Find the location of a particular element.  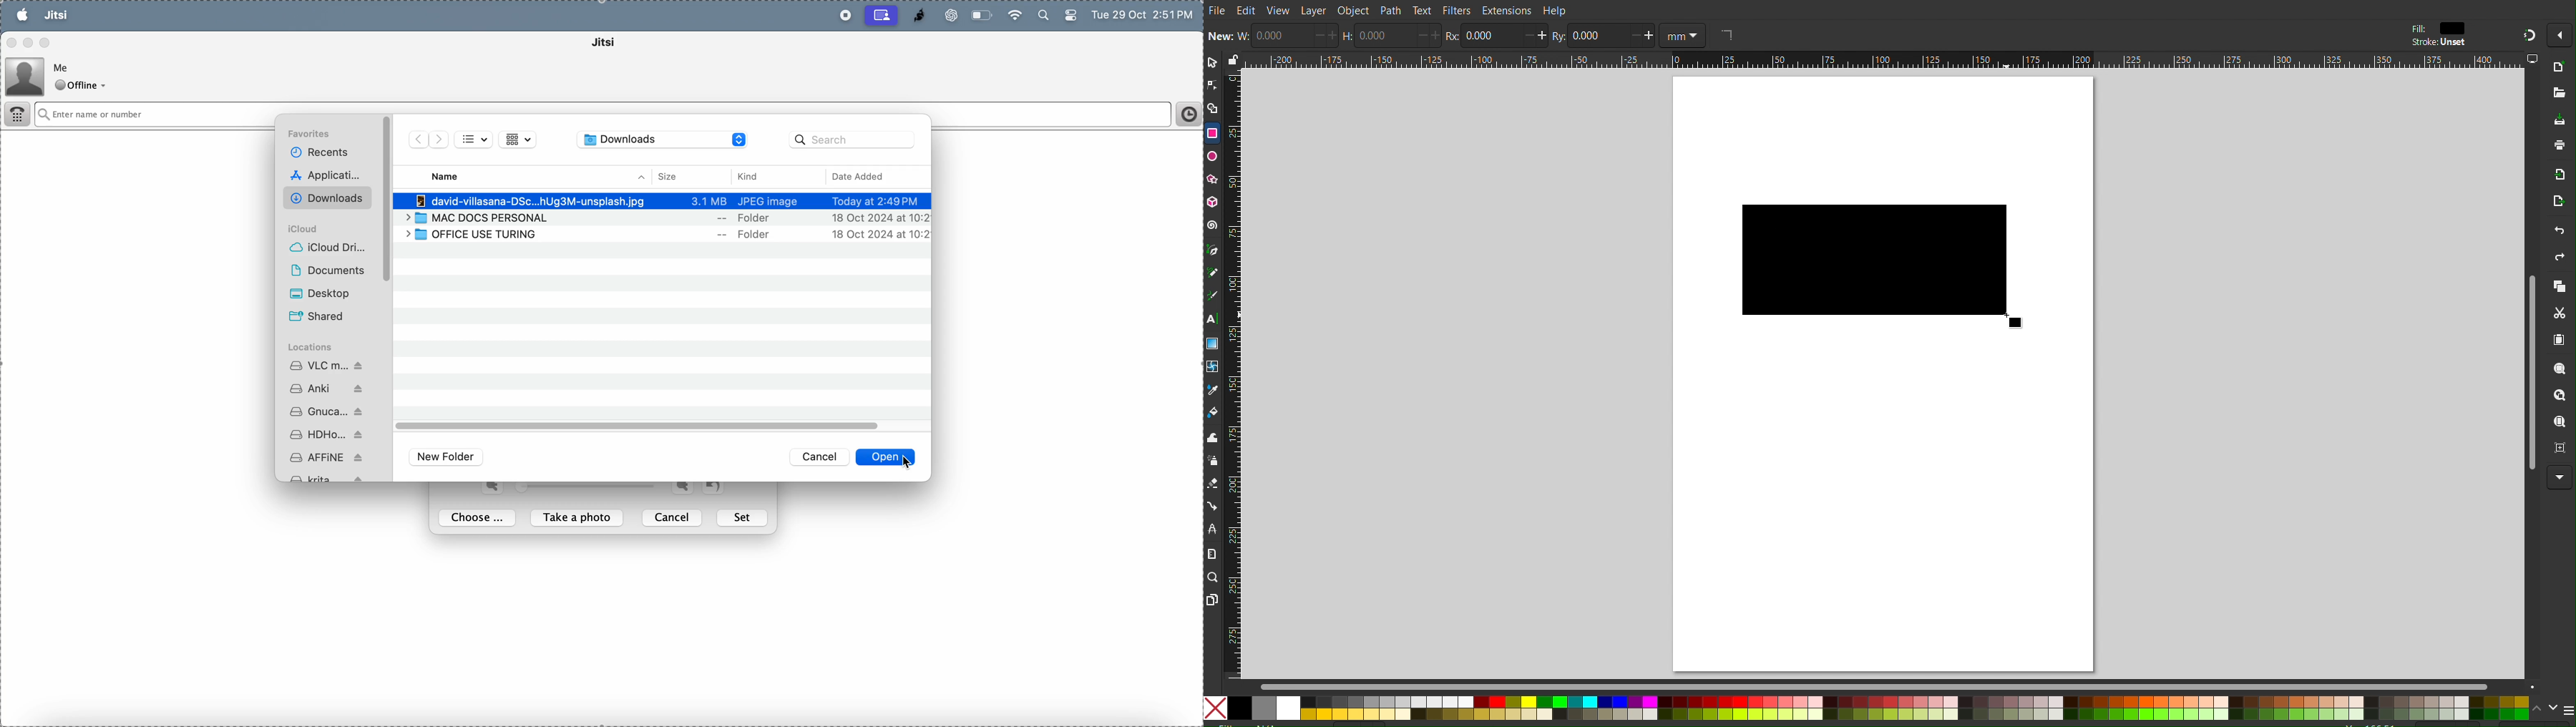

increase/decrease is located at coordinates (1641, 36).